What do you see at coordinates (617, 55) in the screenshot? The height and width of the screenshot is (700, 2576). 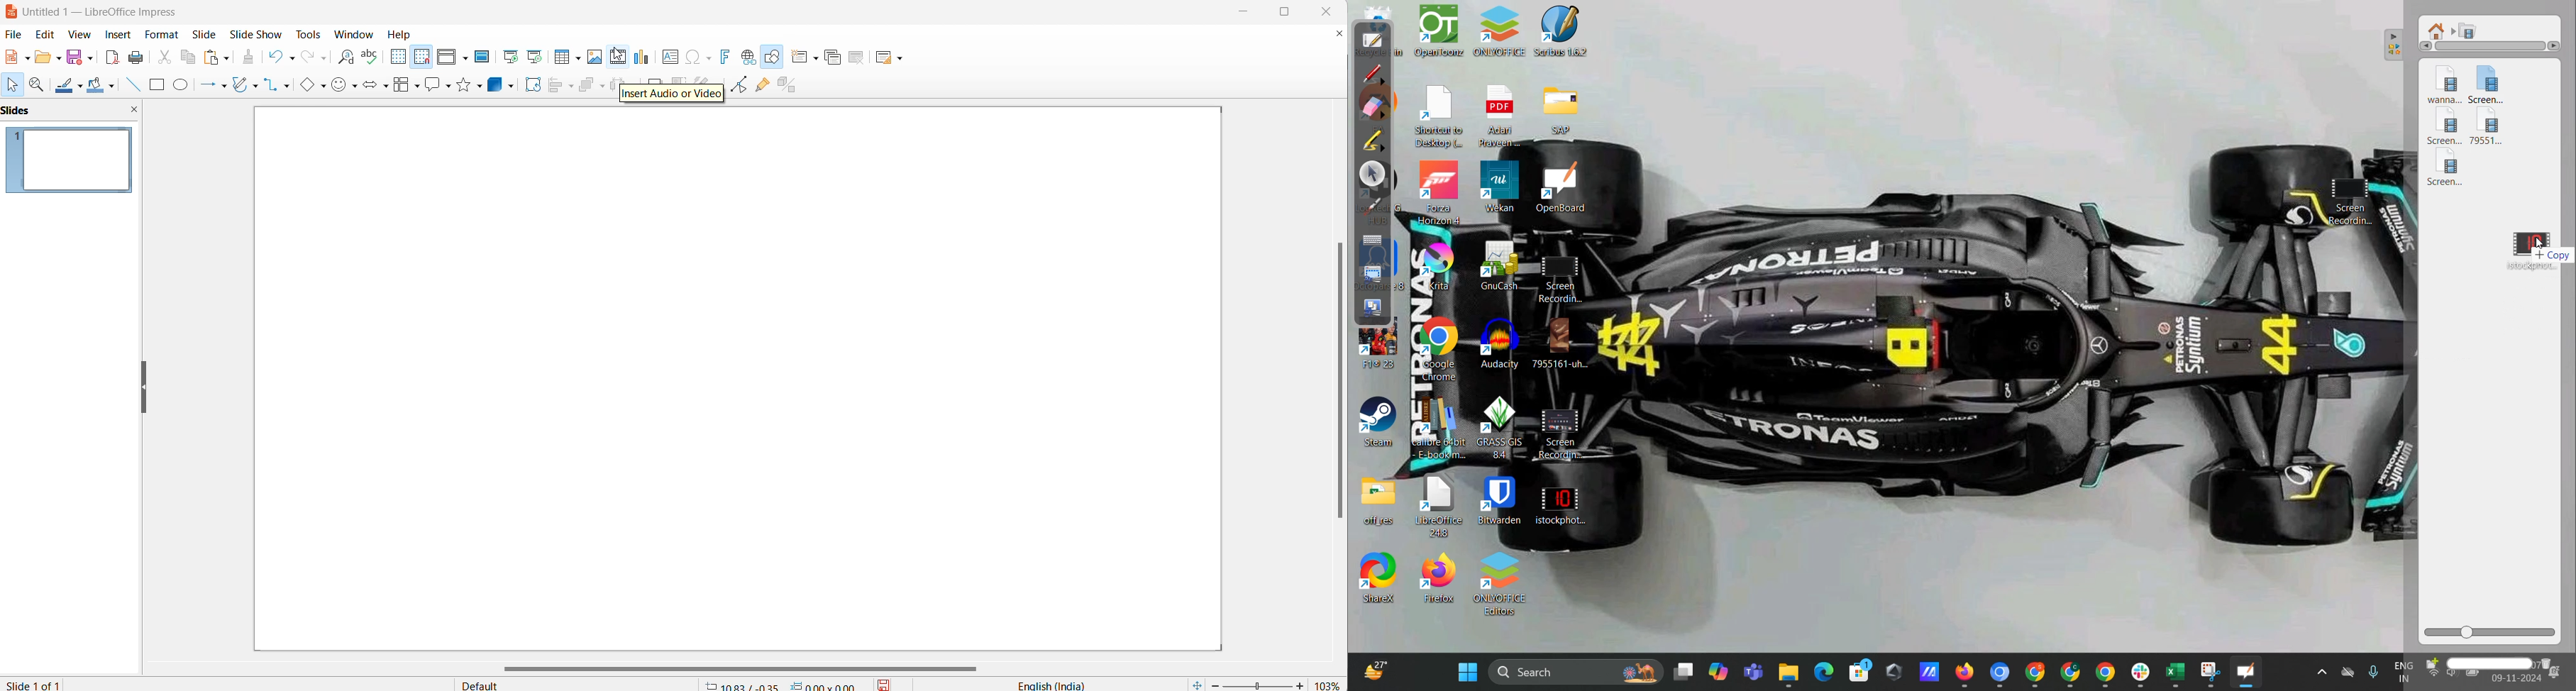 I see `cursor` at bounding box center [617, 55].